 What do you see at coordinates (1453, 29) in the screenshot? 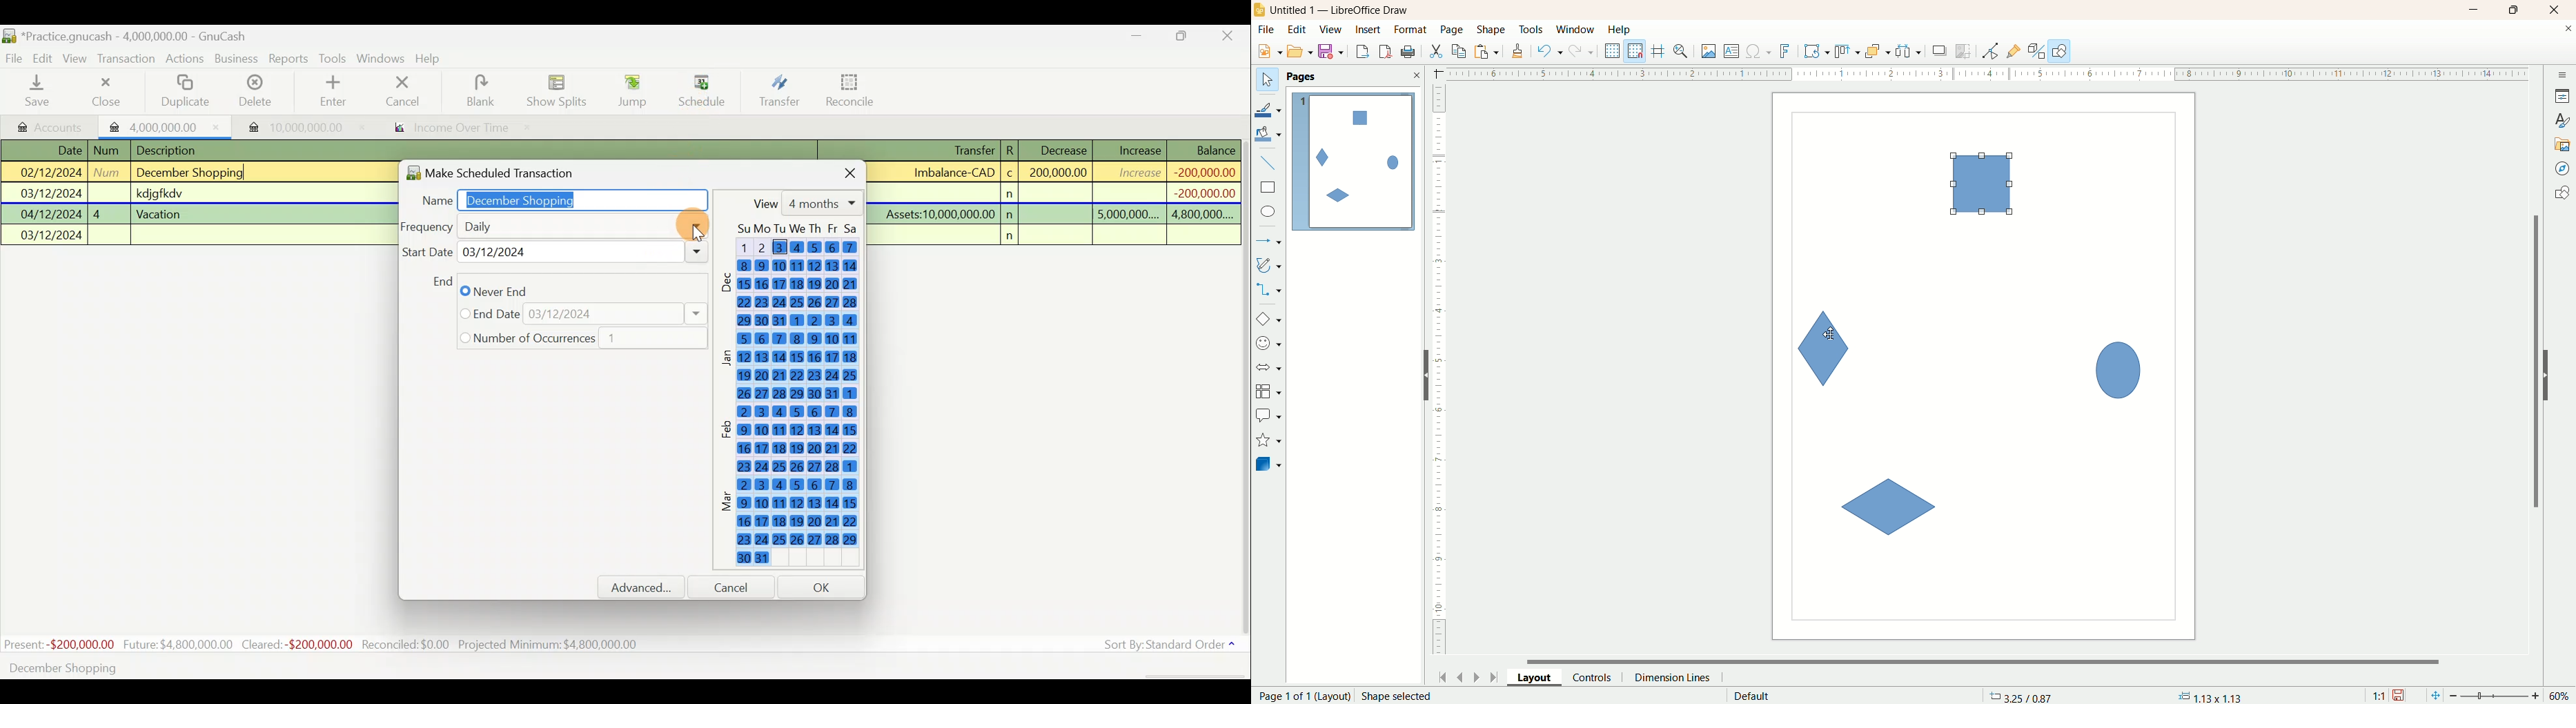
I see `page` at bounding box center [1453, 29].